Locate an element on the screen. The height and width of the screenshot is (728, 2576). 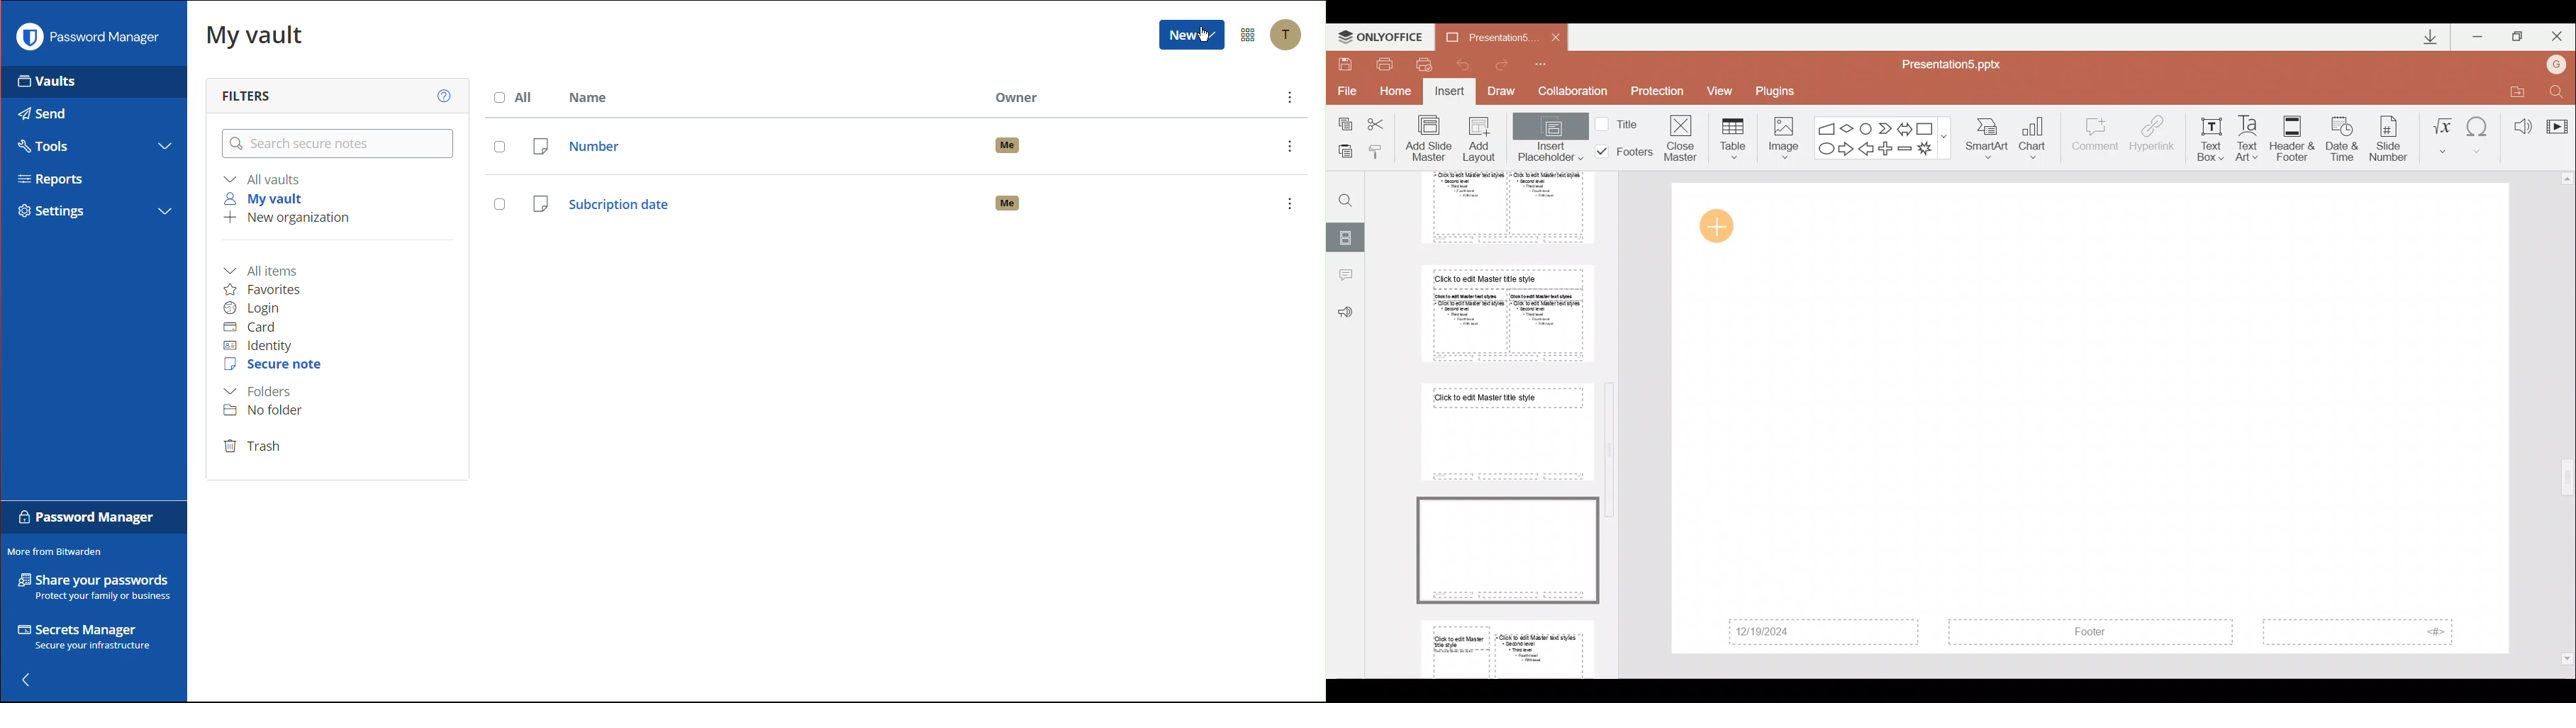
Plus is located at coordinates (1888, 147).